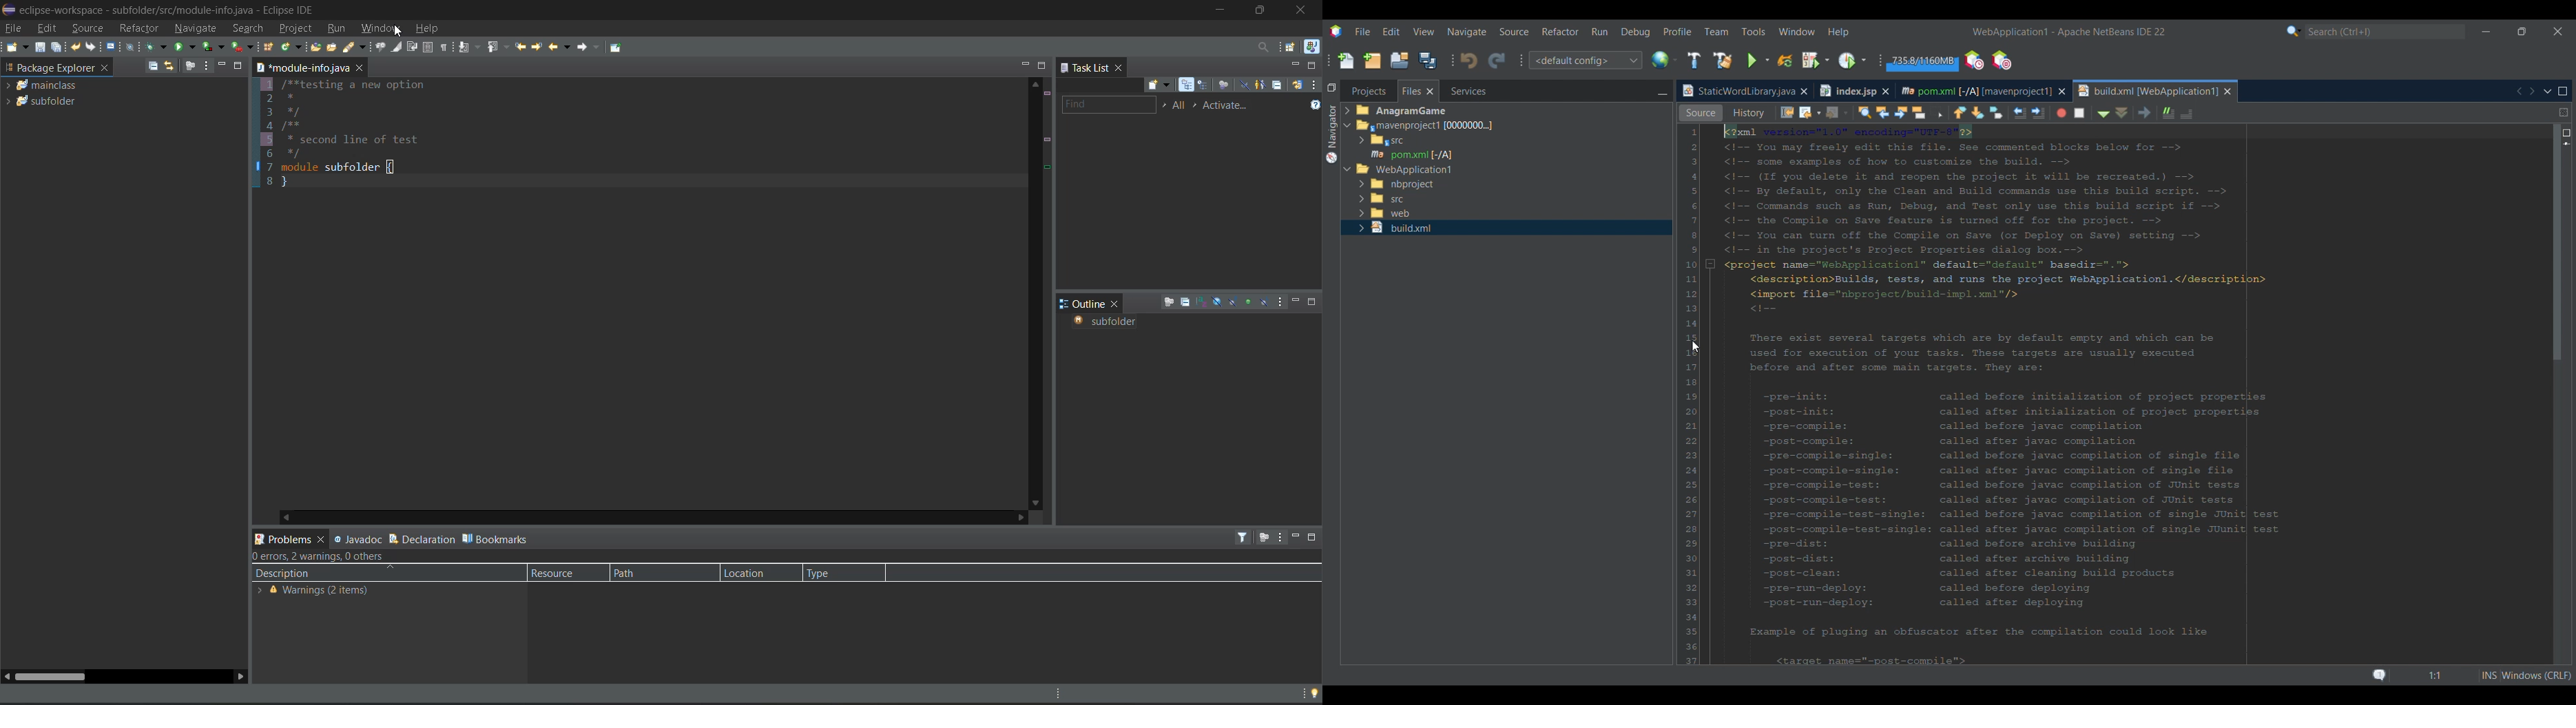 This screenshot has height=728, width=2576. I want to click on Edit menu, so click(1391, 31).